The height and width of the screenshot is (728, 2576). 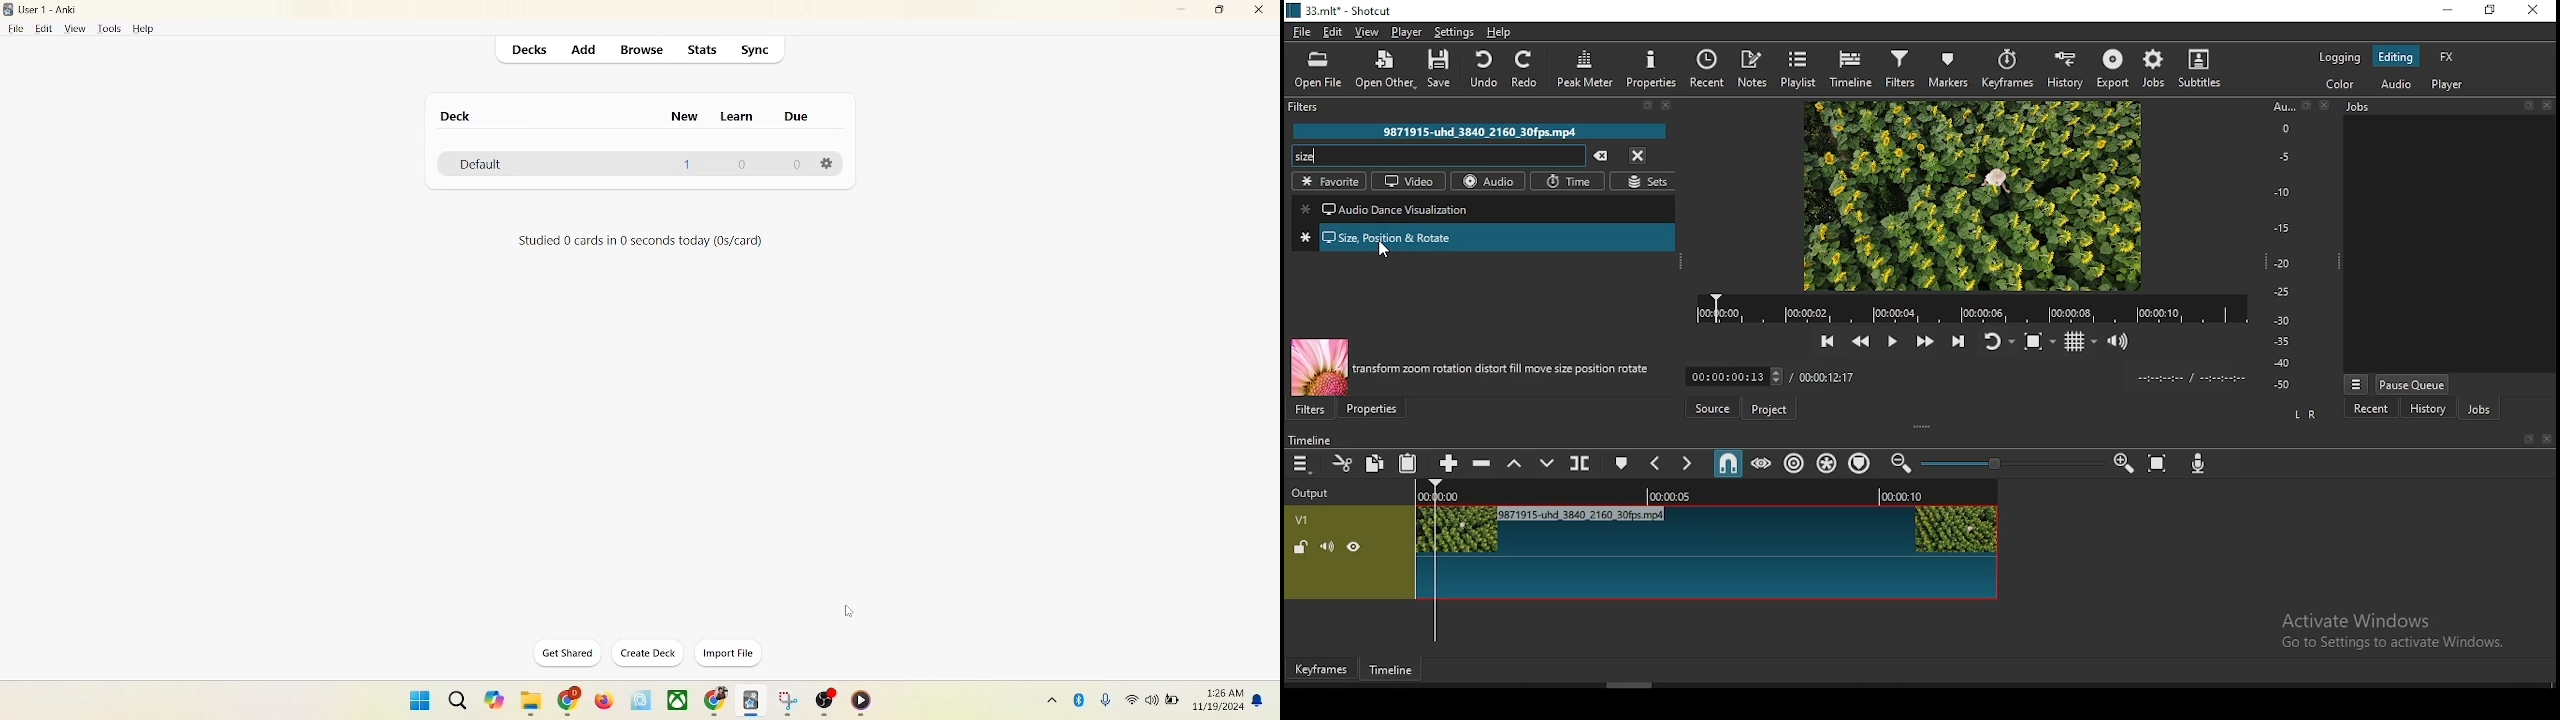 What do you see at coordinates (1647, 105) in the screenshot?
I see `resize` at bounding box center [1647, 105].